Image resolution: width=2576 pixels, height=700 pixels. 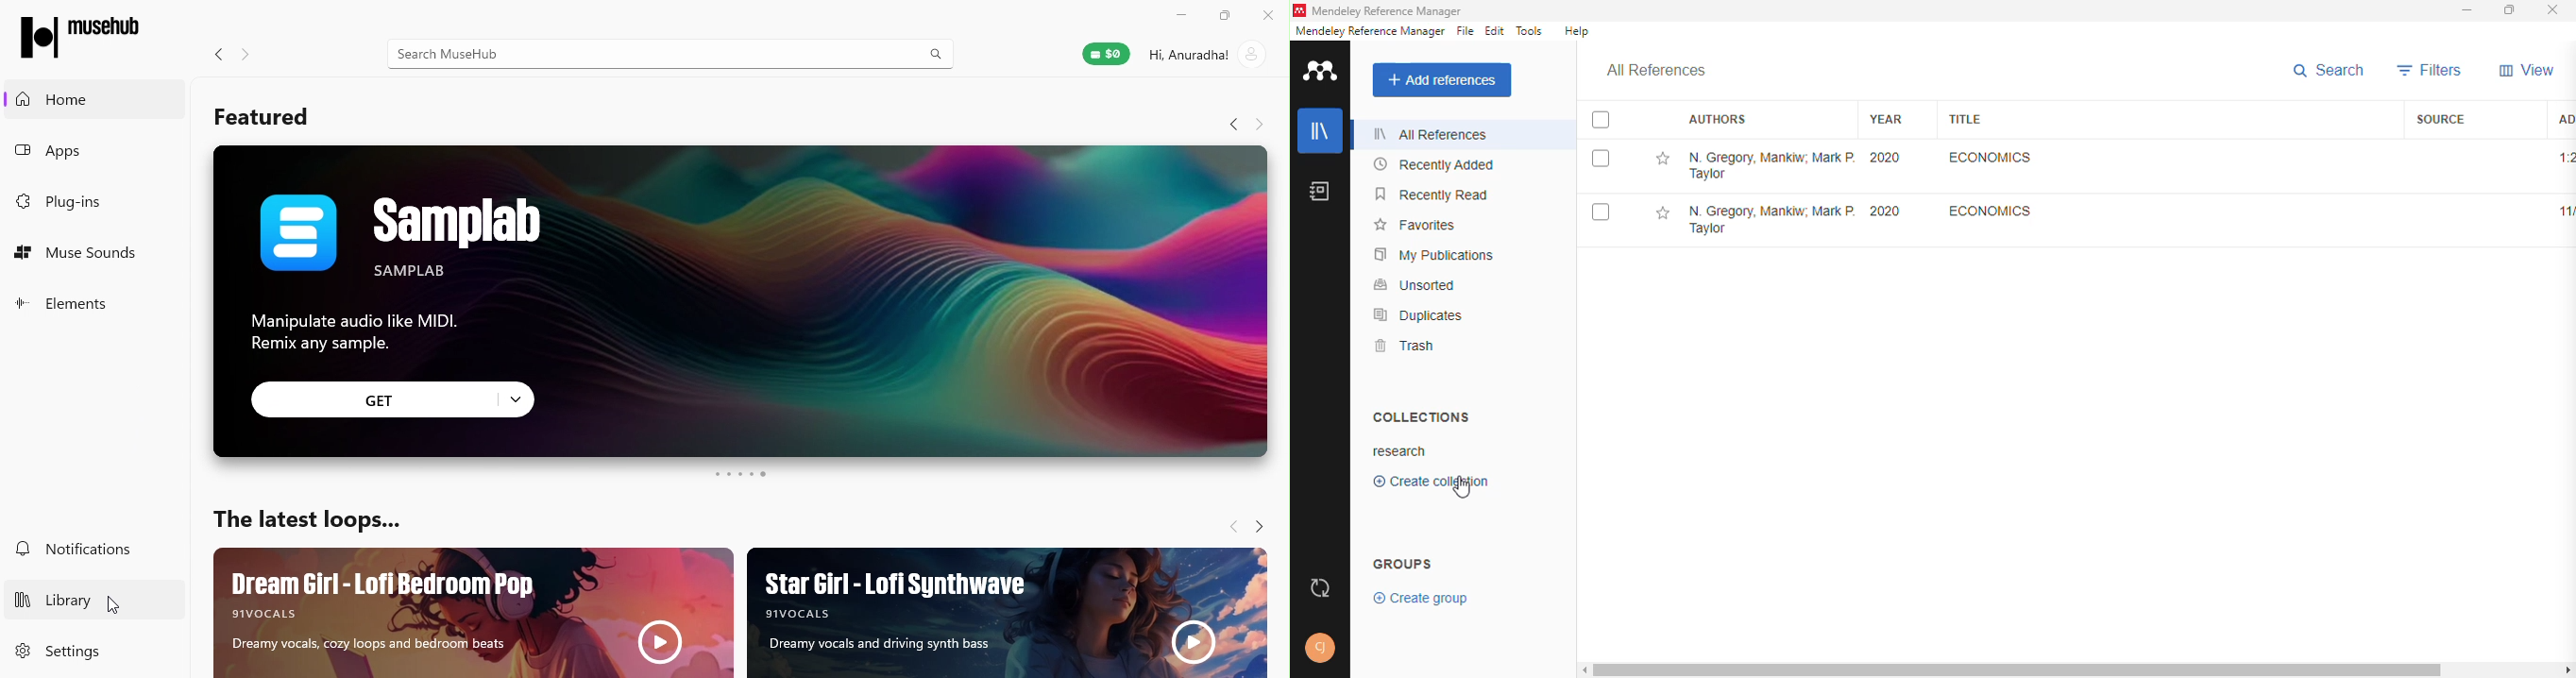 I want to click on Account, so click(x=1210, y=56).